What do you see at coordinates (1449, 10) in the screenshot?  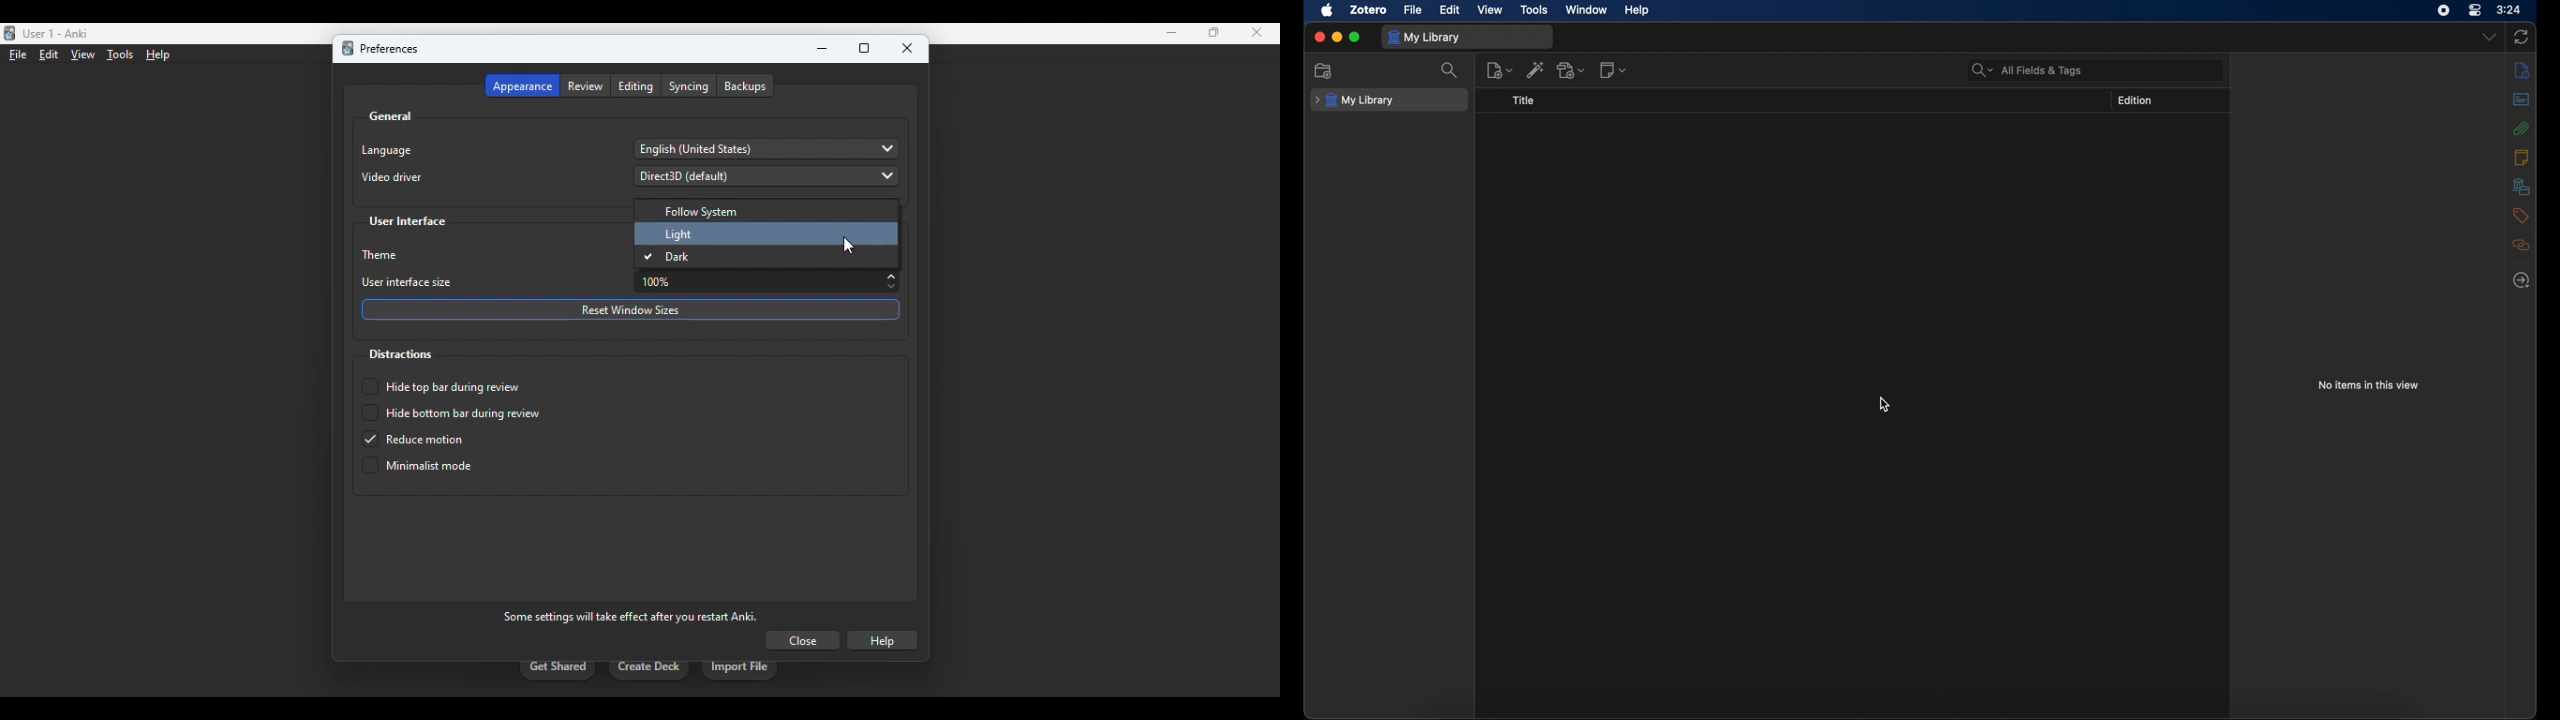 I see `edit` at bounding box center [1449, 10].